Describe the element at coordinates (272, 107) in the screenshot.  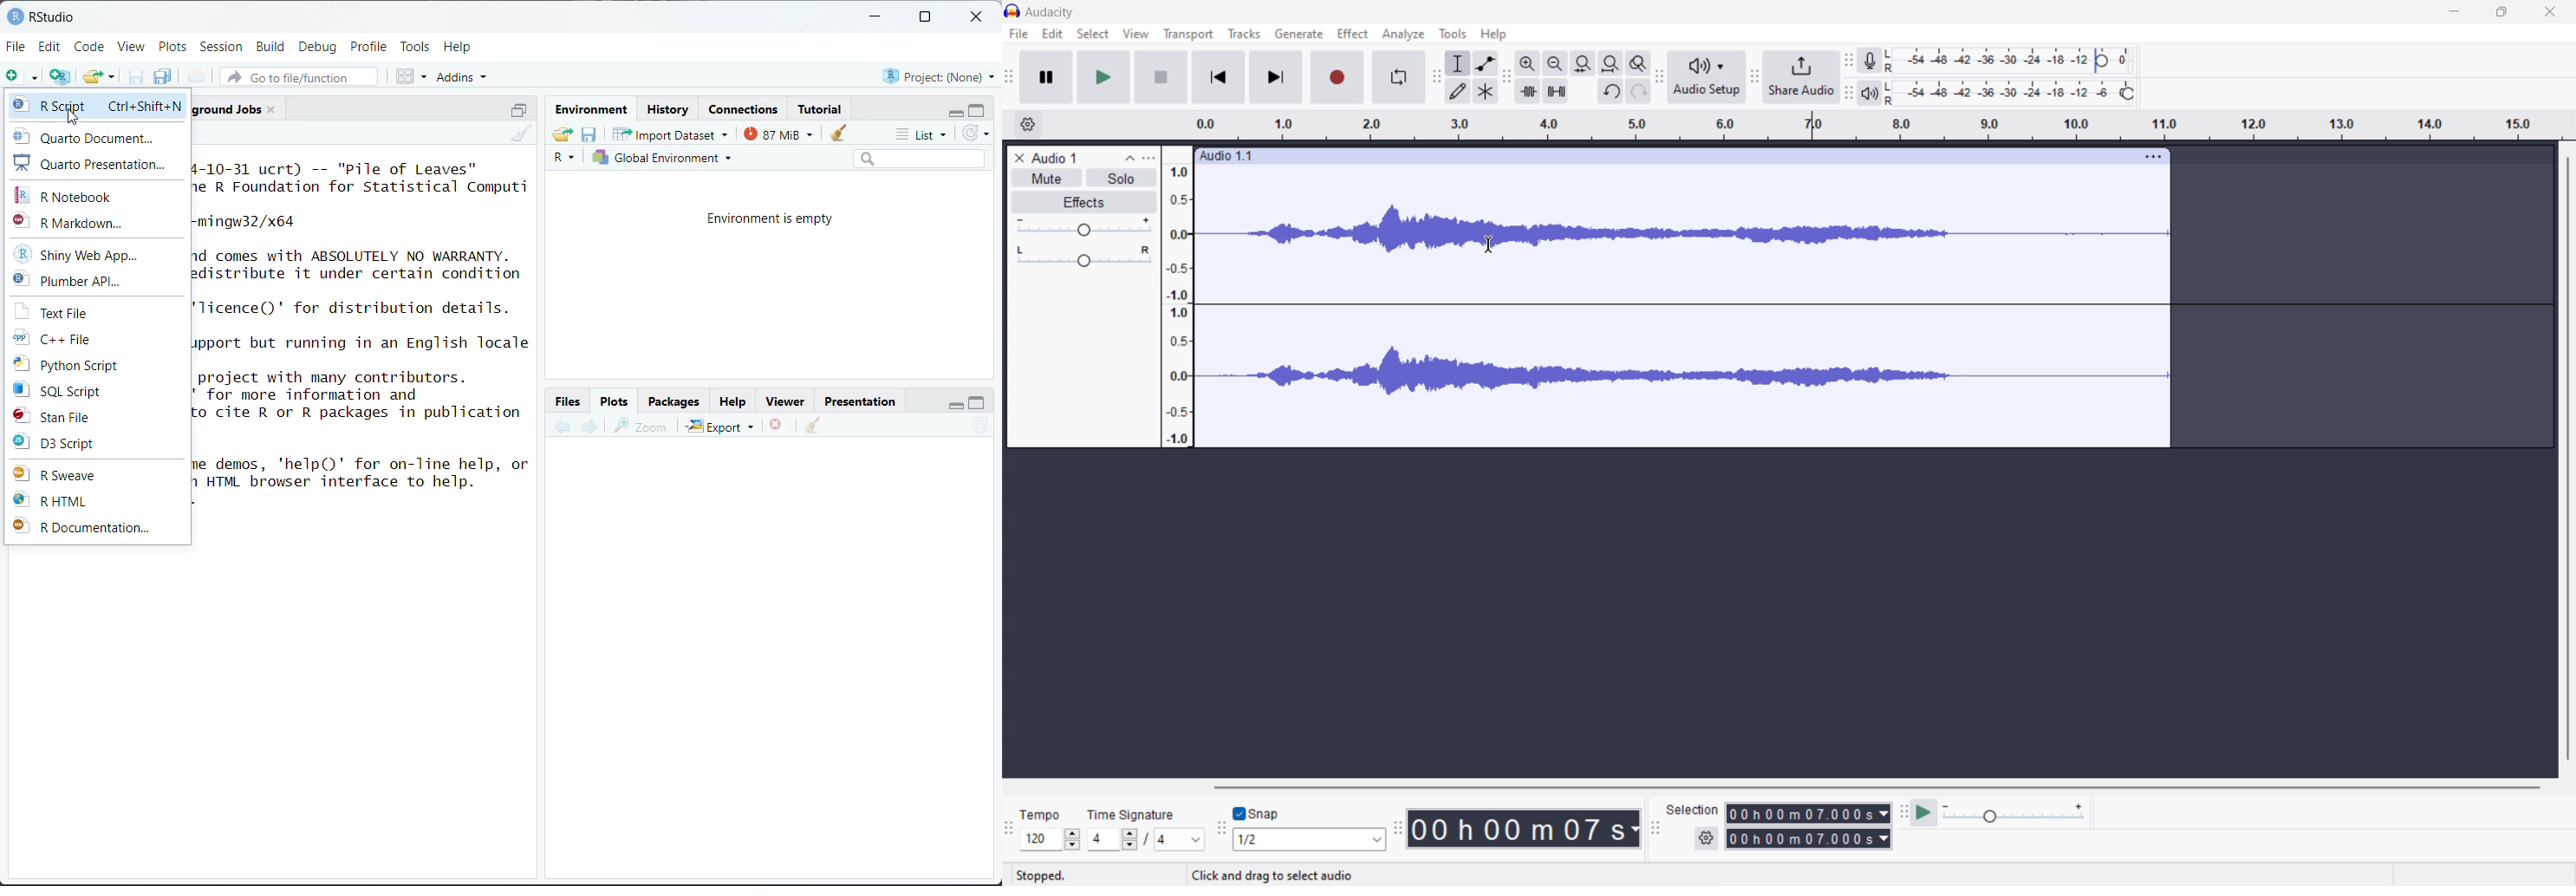
I see `close` at that location.